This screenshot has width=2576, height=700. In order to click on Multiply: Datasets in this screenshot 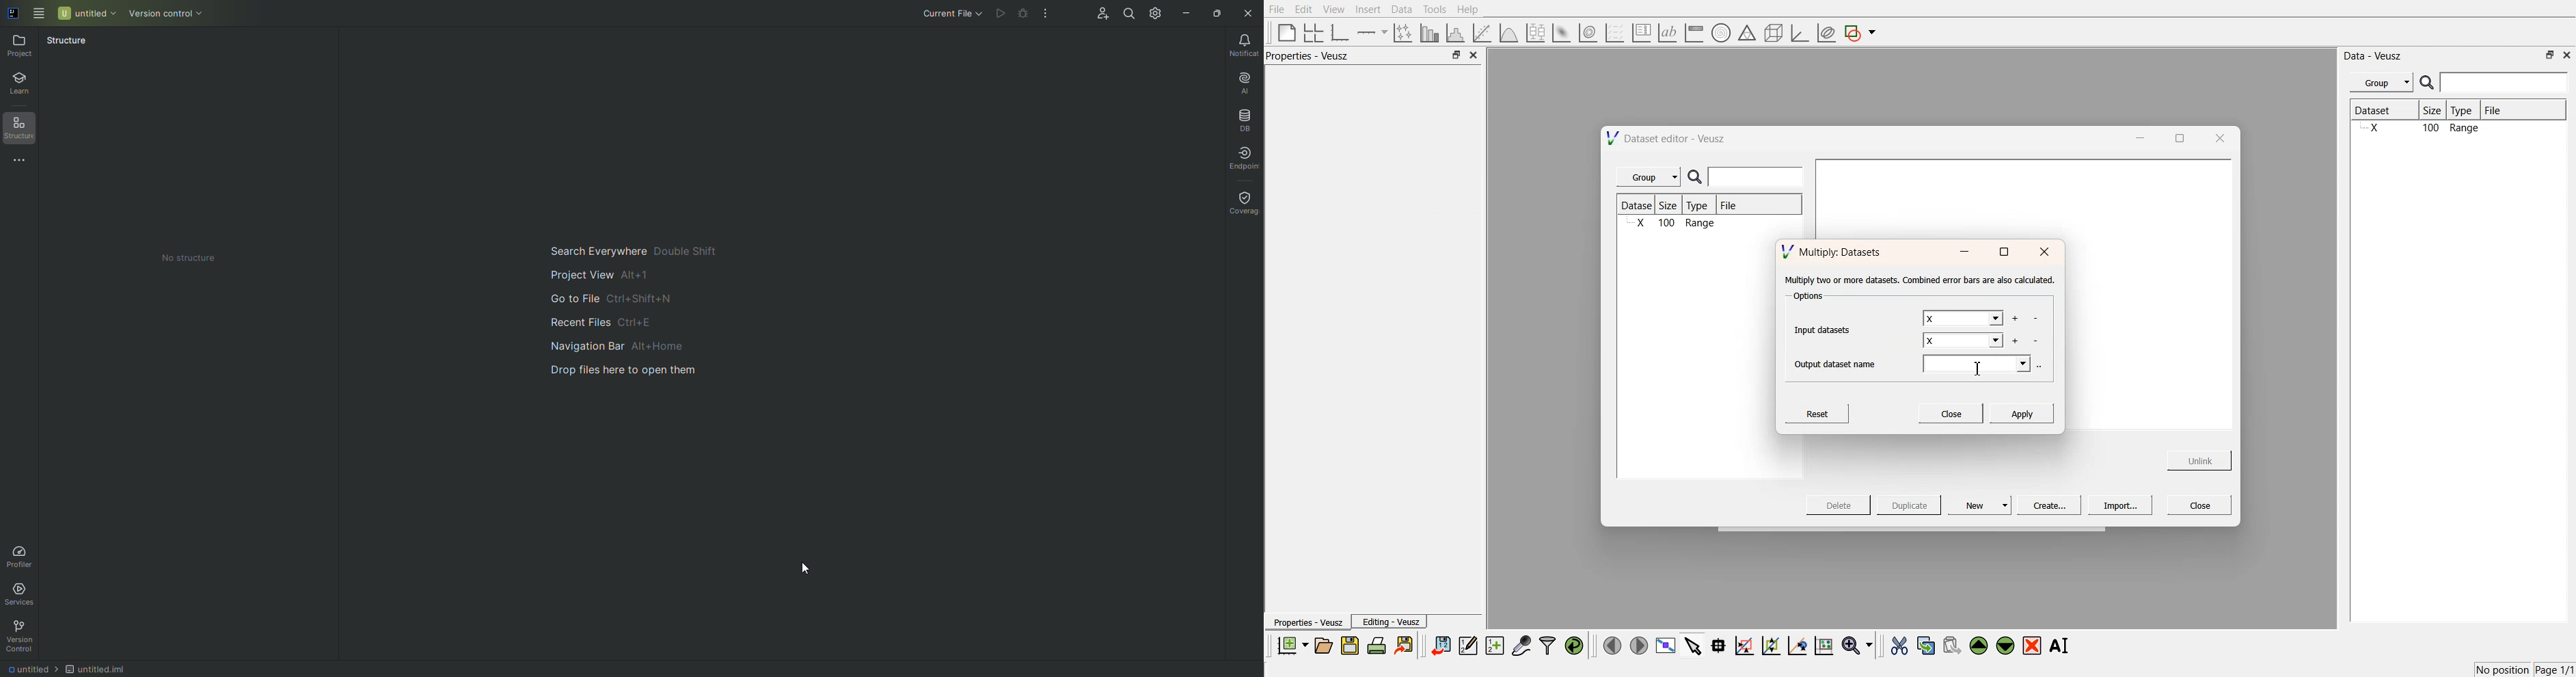, I will do `click(1833, 250)`.